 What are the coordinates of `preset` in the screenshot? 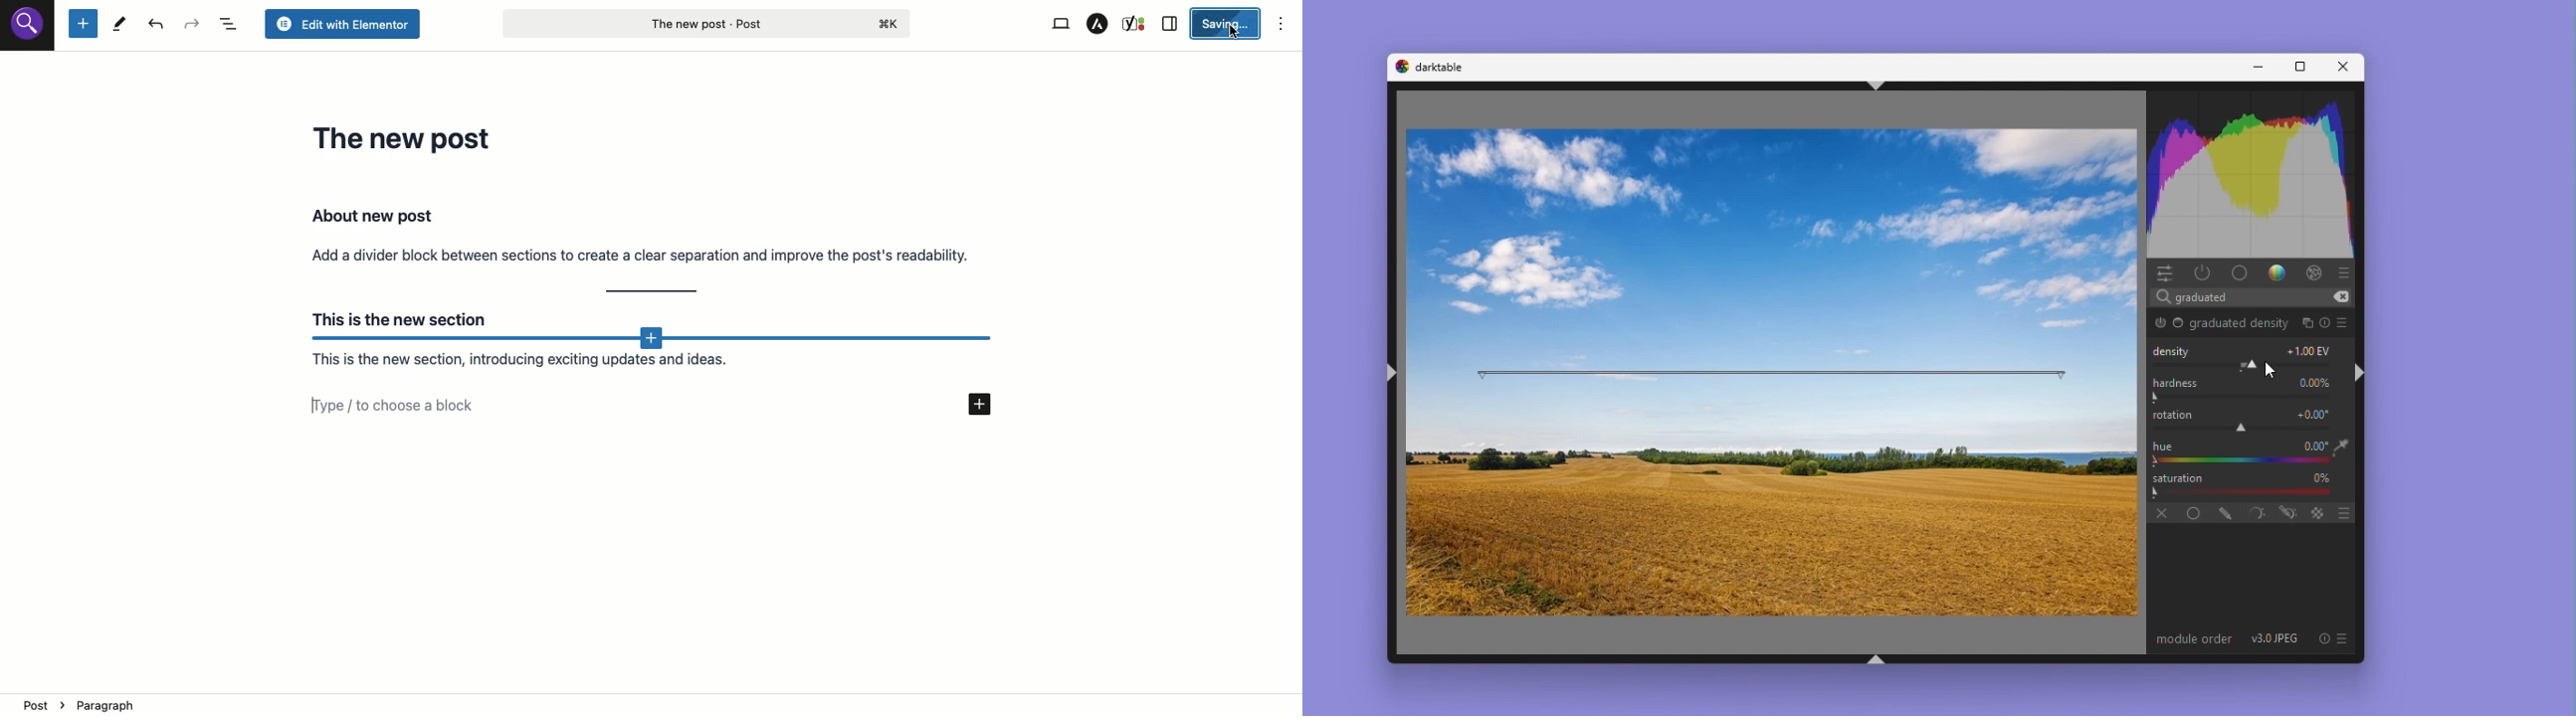 It's located at (2345, 322).